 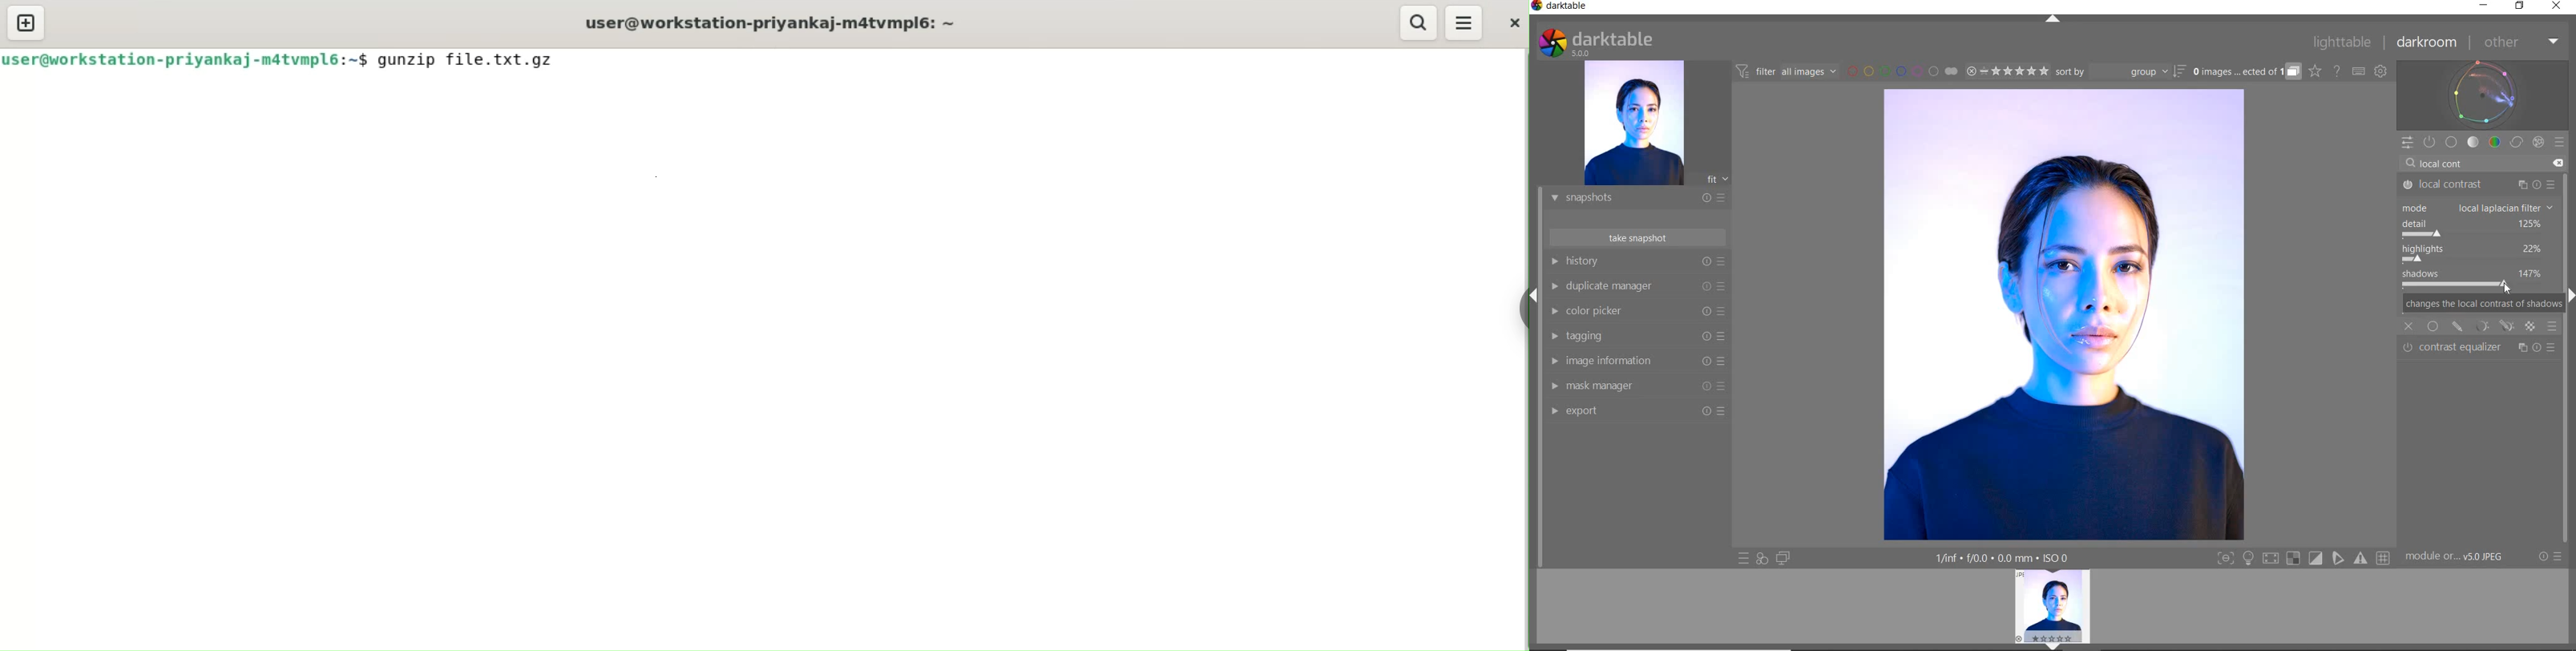 What do you see at coordinates (1535, 296) in the screenshot?
I see `Expand/Collapse` at bounding box center [1535, 296].